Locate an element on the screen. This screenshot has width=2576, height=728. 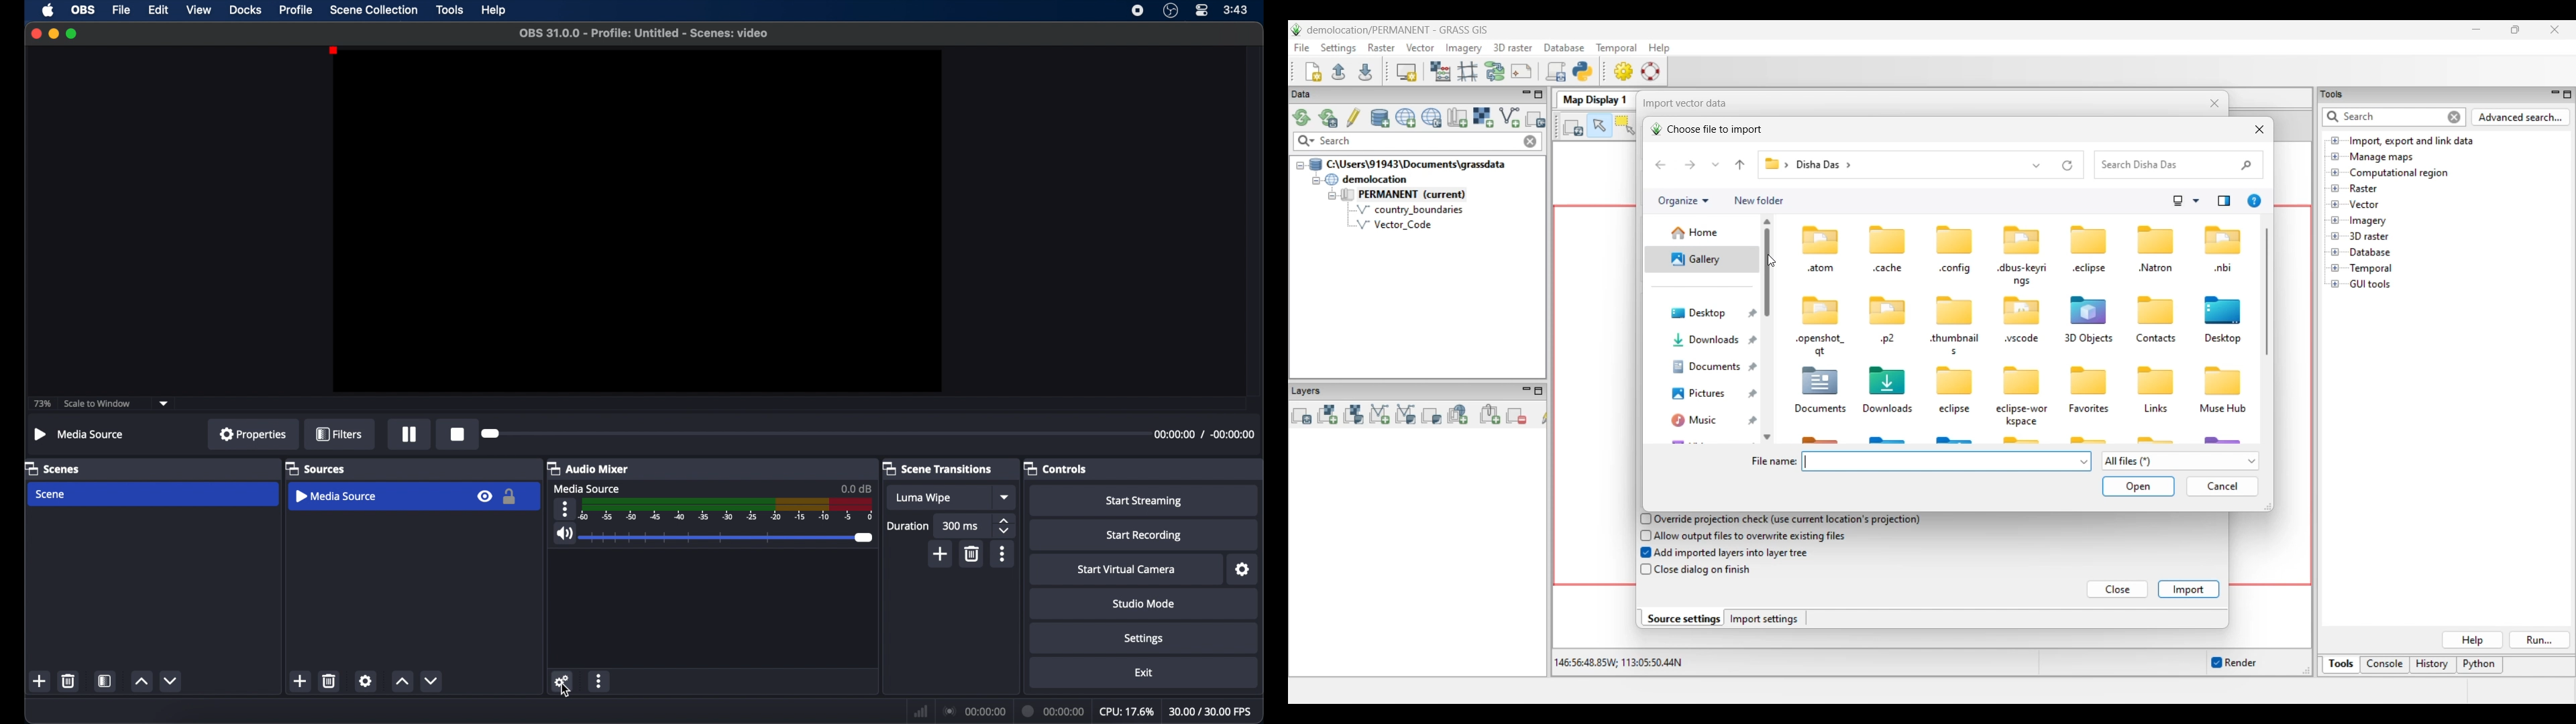
settings is located at coordinates (1242, 569).